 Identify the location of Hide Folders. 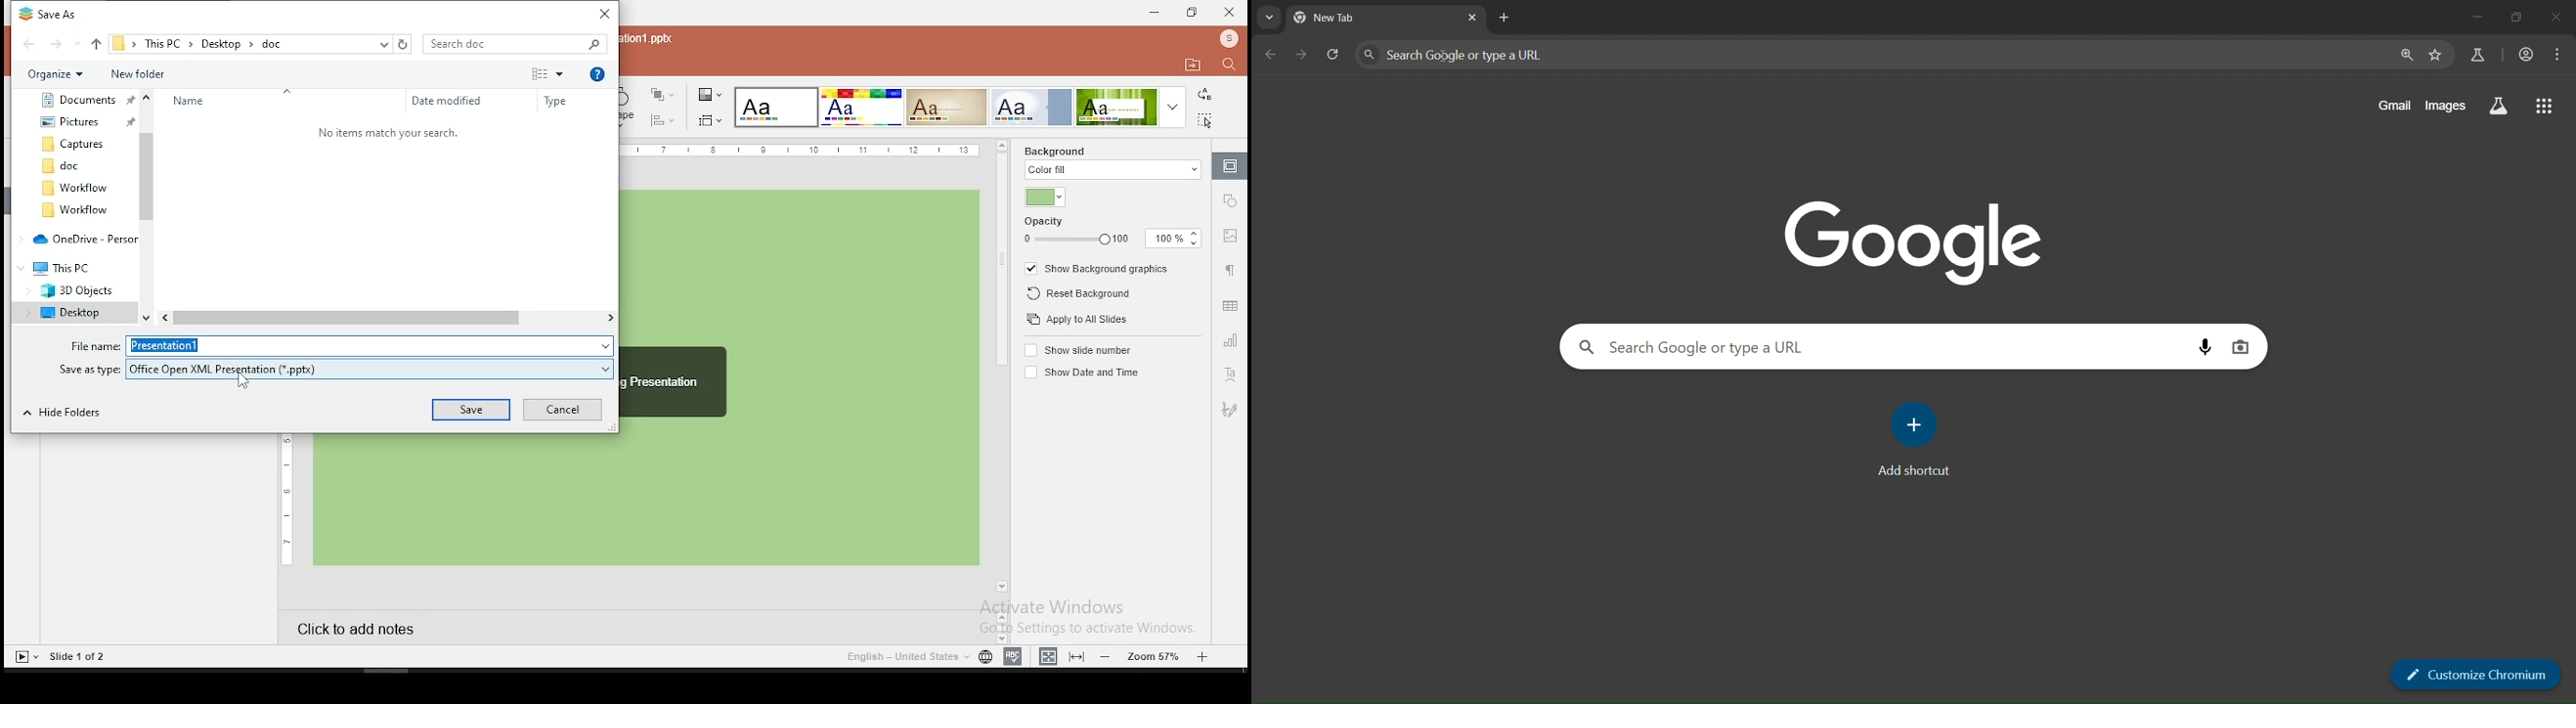
(70, 414).